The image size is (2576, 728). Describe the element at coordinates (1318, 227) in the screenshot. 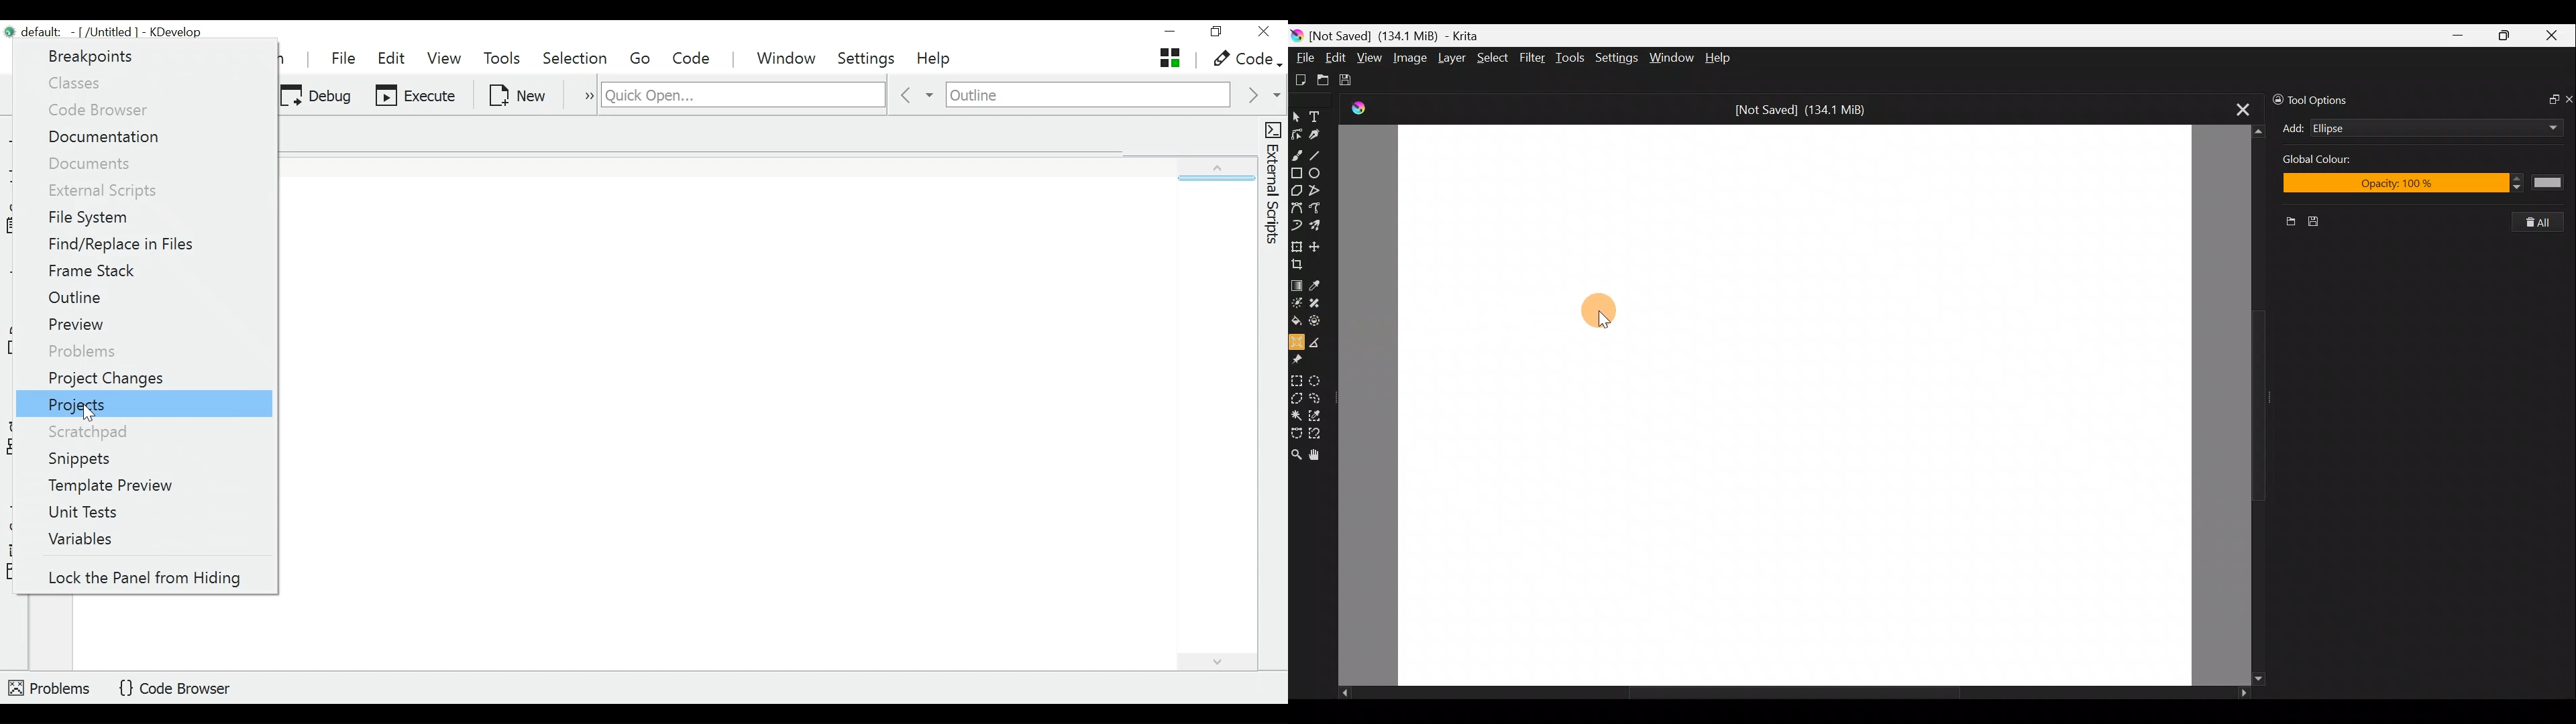

I see `Multibrush tool` at that location.